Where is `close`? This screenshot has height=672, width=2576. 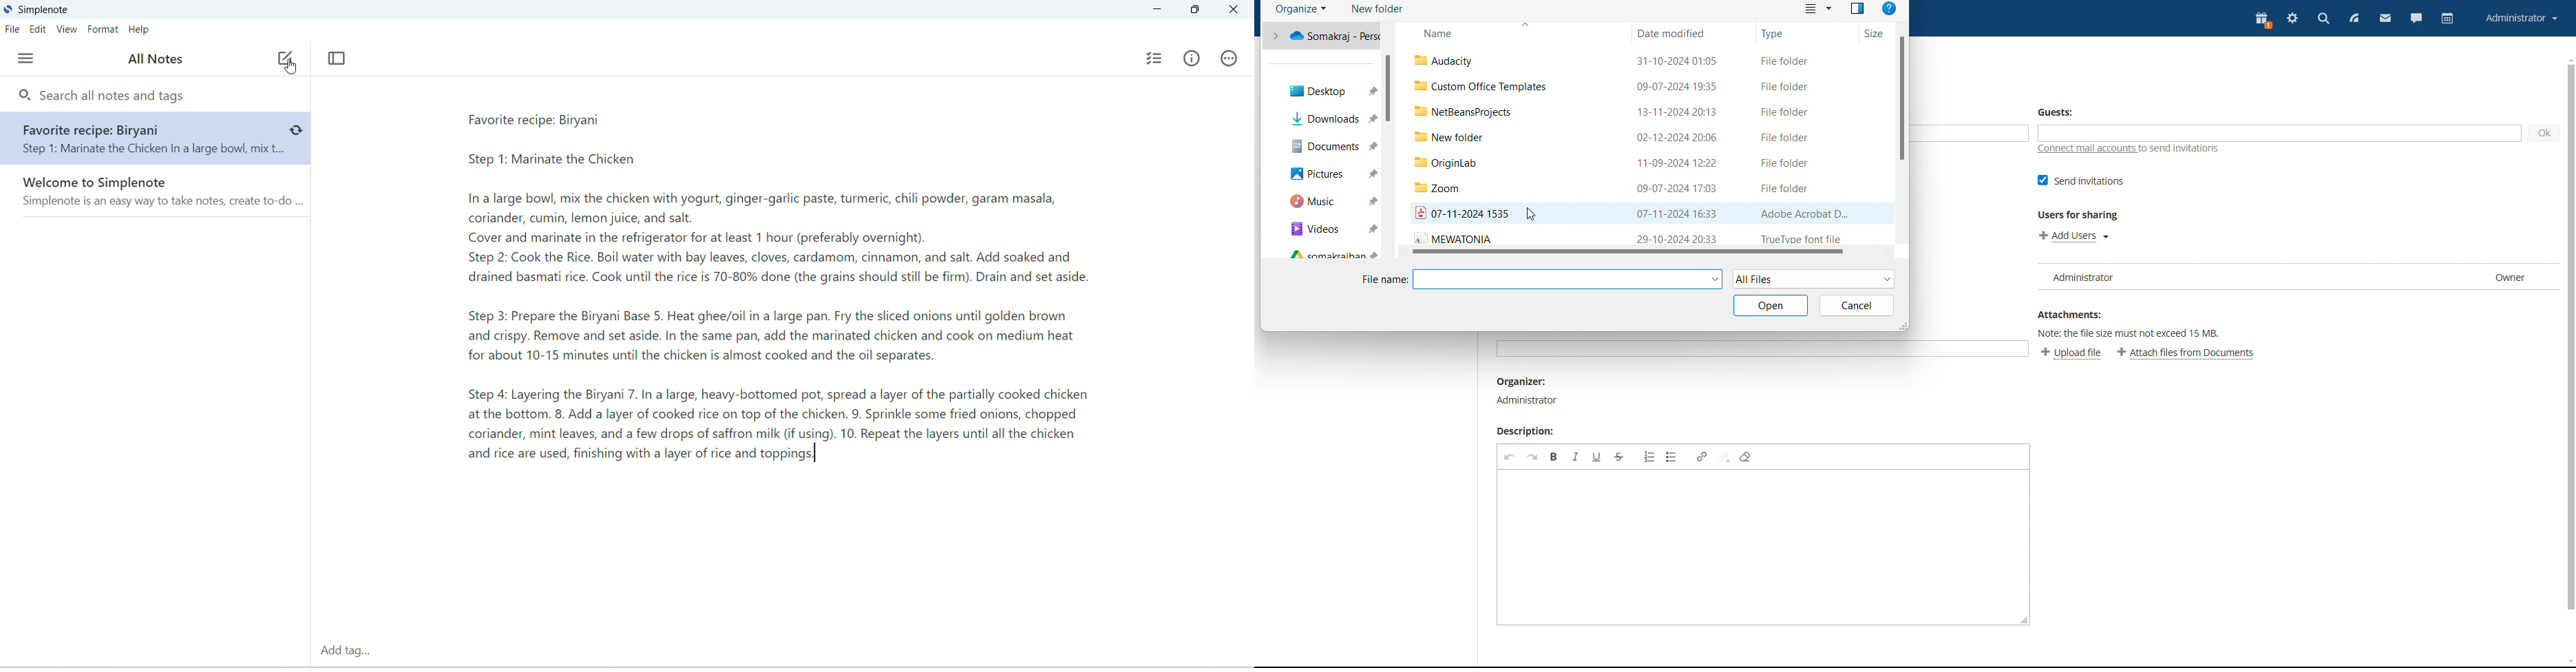
close is located at coordinates (1240, 10).